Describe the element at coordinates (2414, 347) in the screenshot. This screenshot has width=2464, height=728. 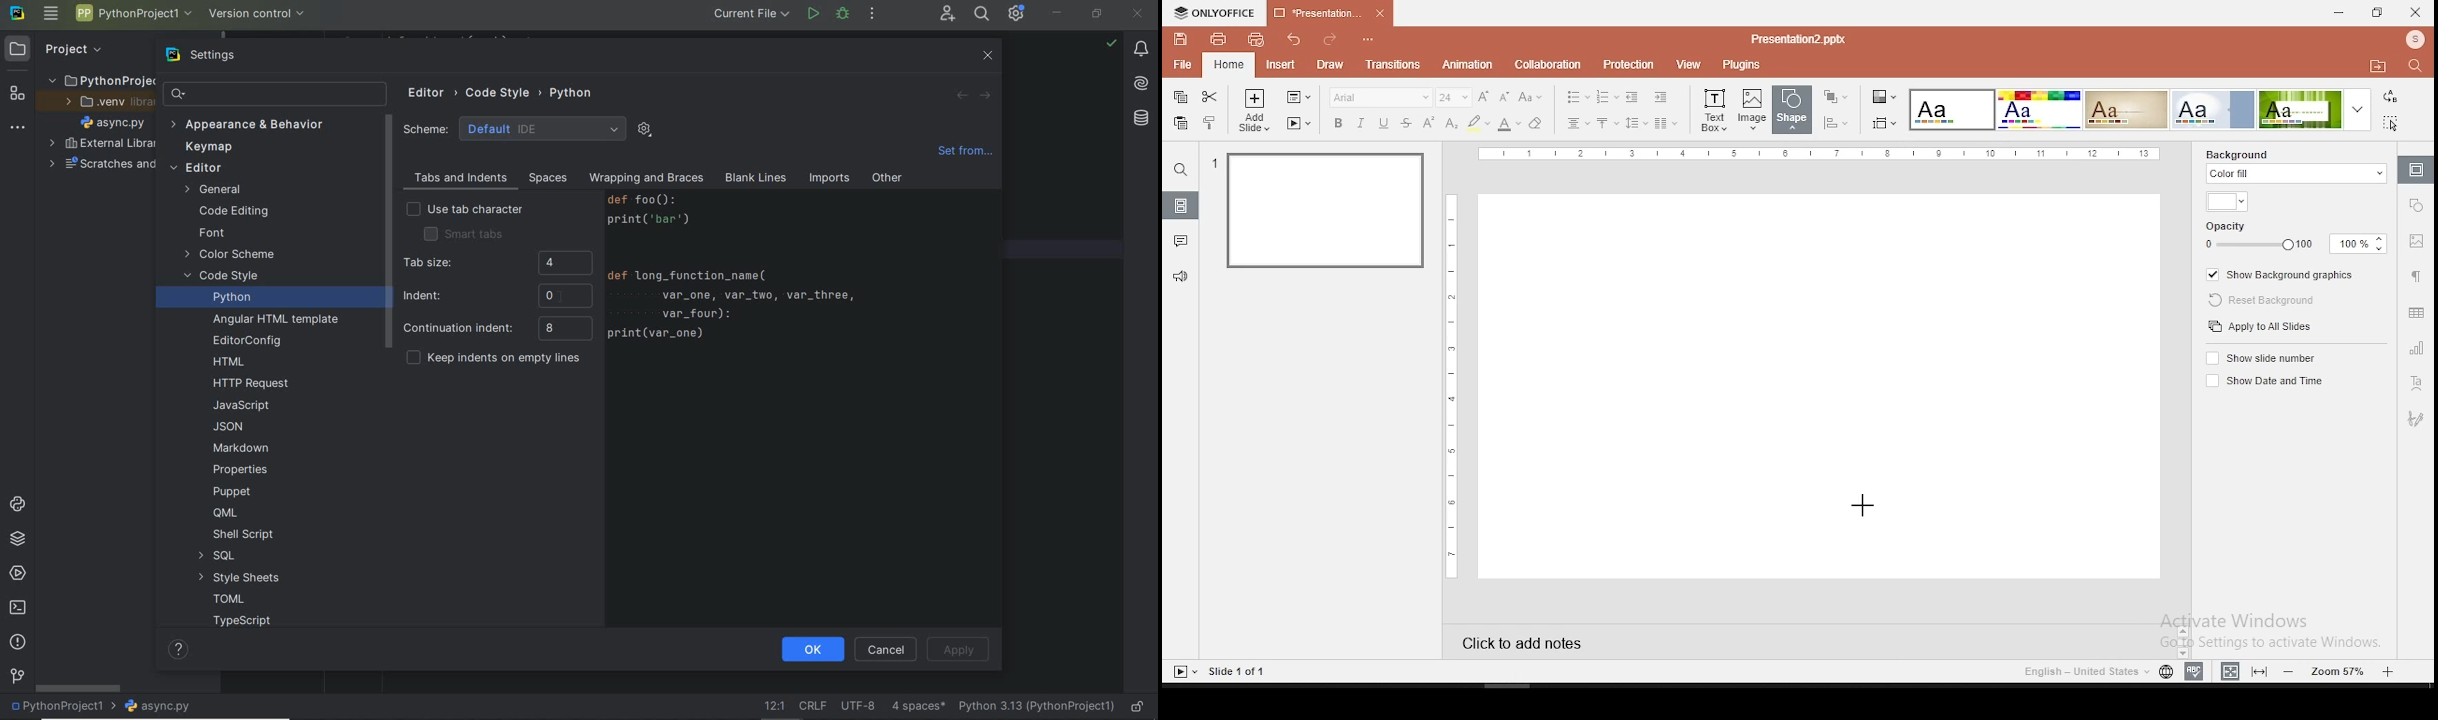
I see `chart settings` at that location.